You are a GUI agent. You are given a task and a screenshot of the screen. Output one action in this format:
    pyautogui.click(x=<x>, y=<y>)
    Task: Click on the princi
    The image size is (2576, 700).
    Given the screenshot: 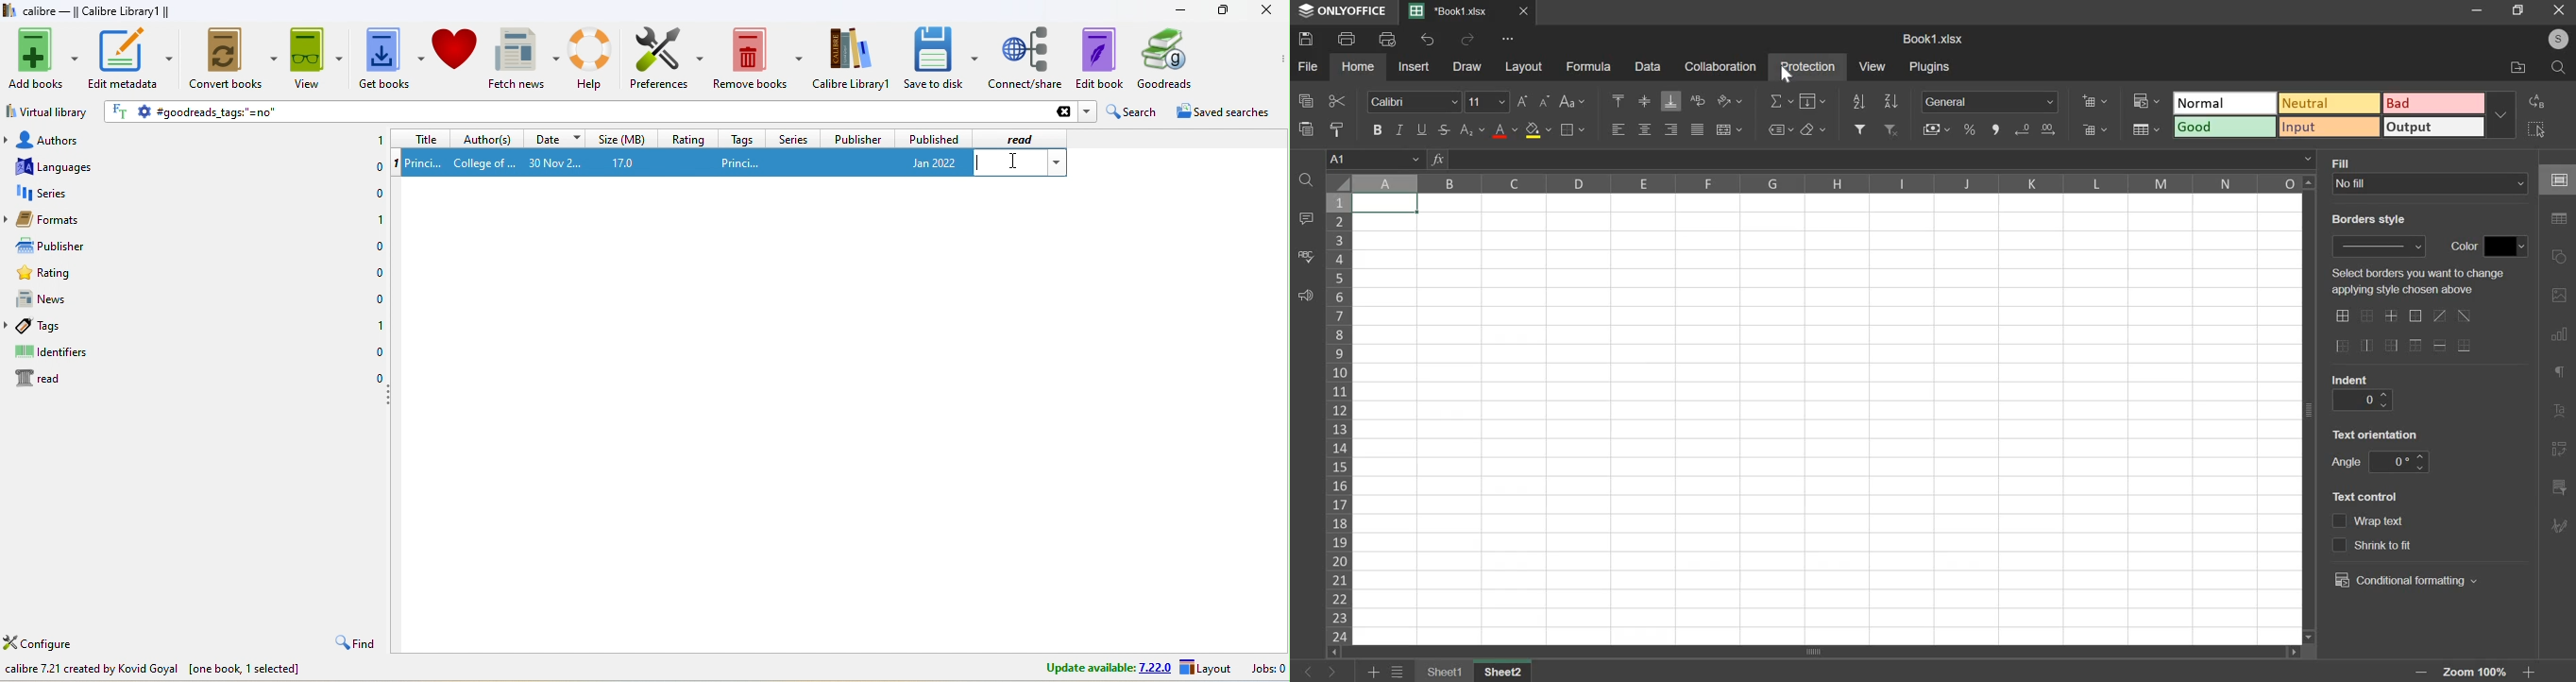 What is the action you would take?
    pyautogui.click(x=741, y=163)
    